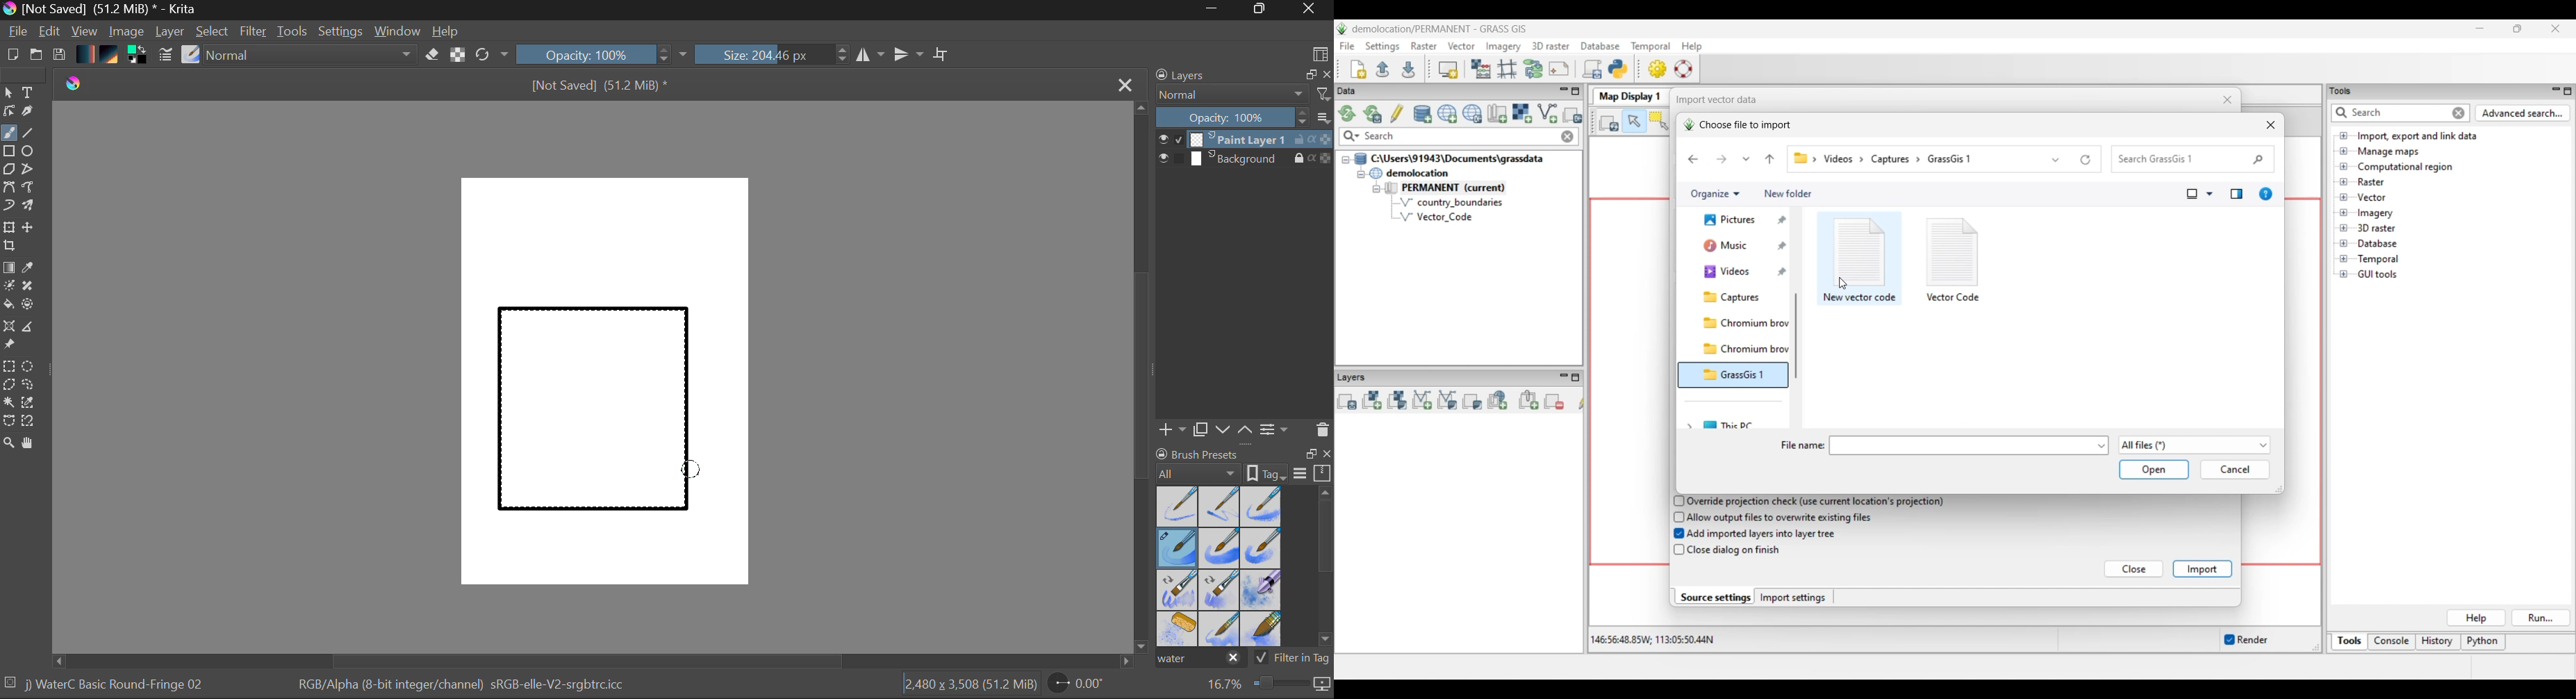 This screenshot has height=700, width=2576. Describe the element at coordinates (29, 207) in the screenshot. I see `Multibrush Tool` at that location.